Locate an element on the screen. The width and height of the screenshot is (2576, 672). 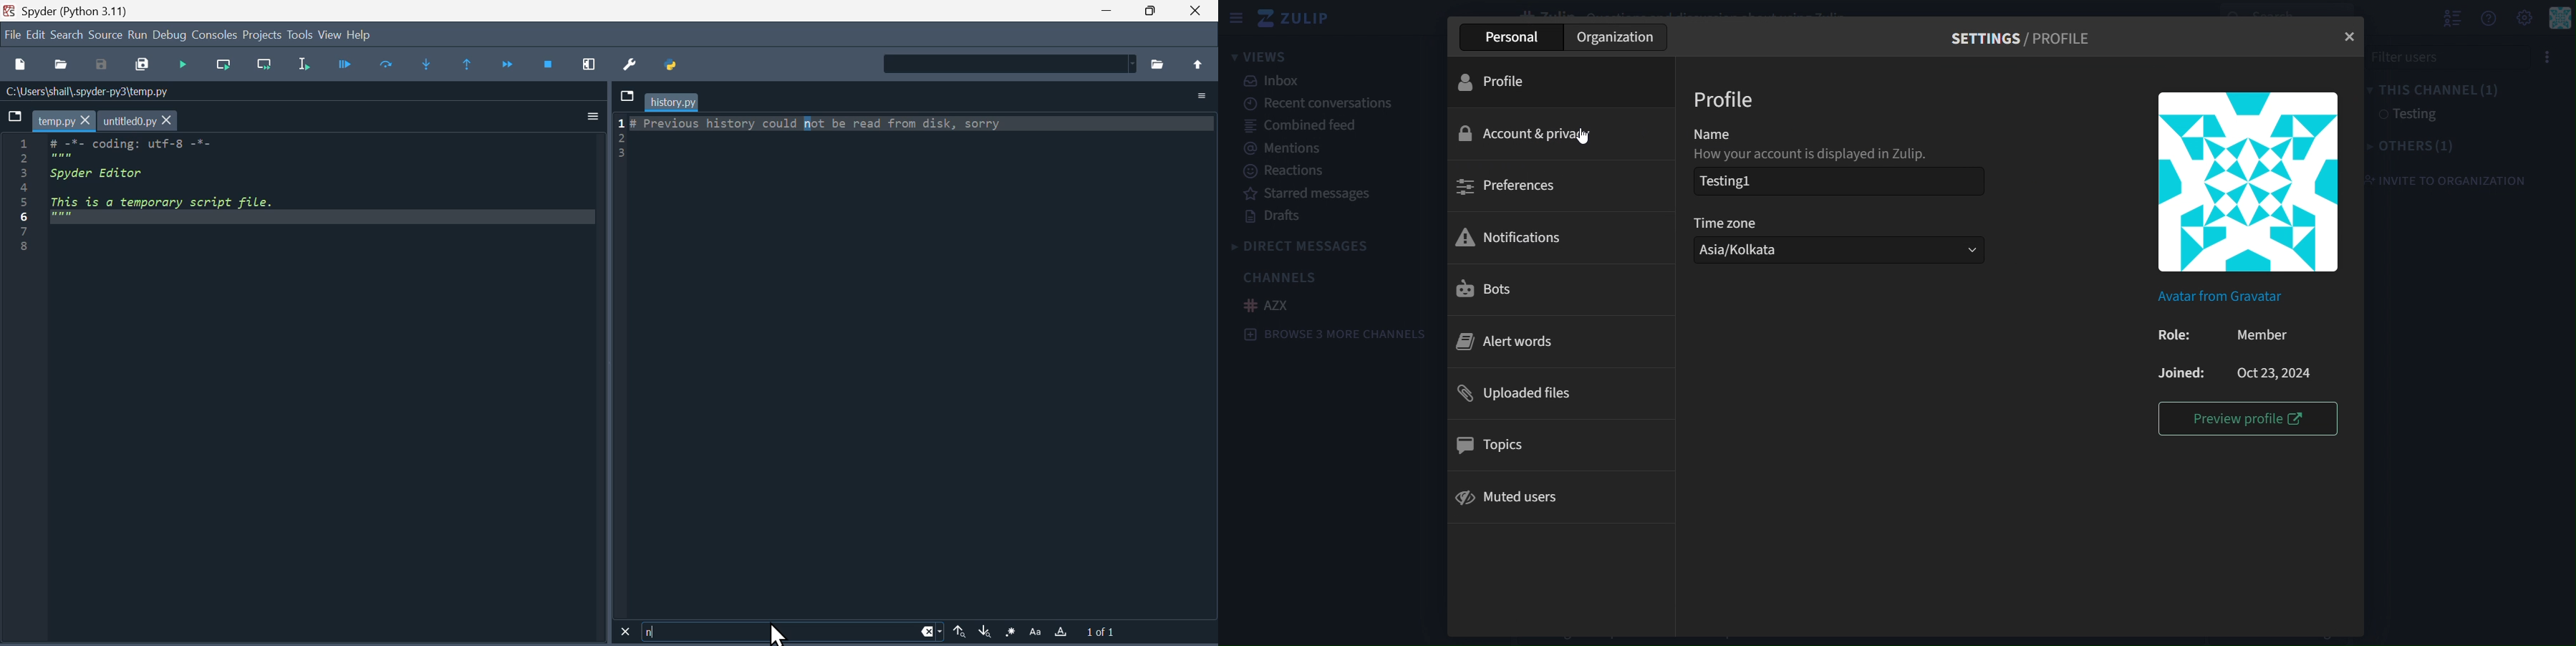
Search is located at coordinates (67, 36).